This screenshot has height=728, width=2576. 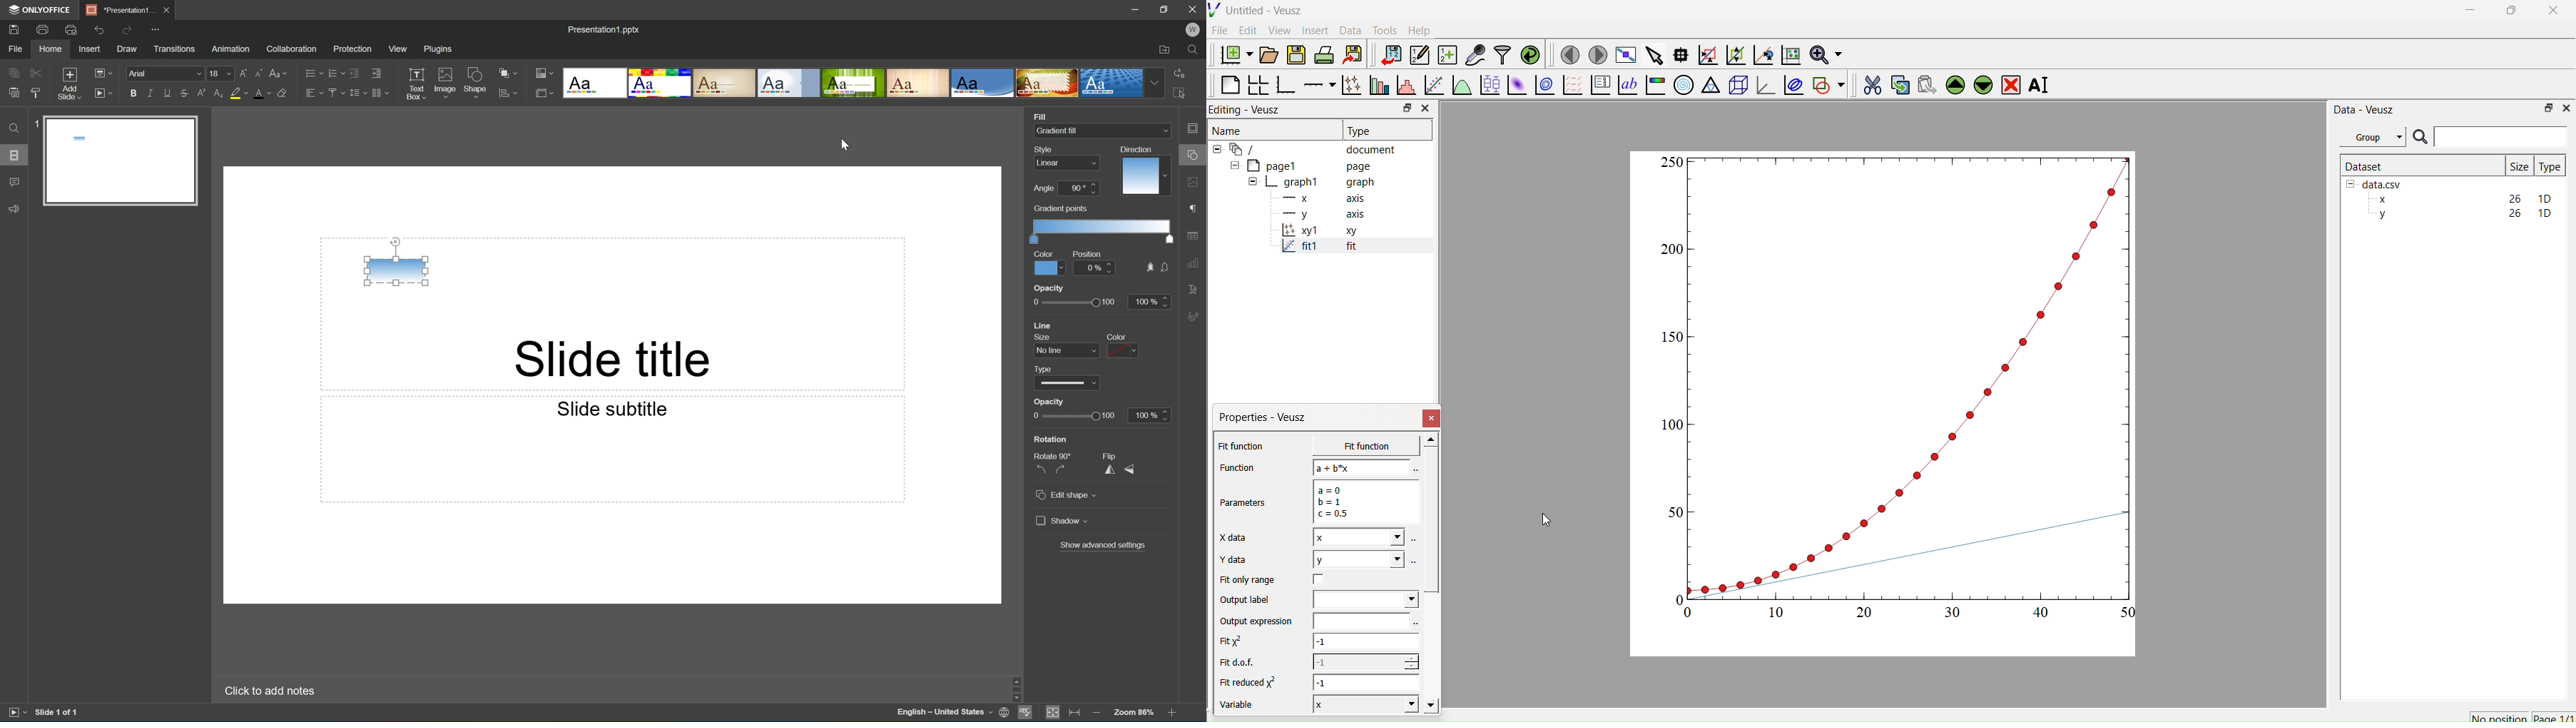 I want to click on Save, so click(x=12, y=29).